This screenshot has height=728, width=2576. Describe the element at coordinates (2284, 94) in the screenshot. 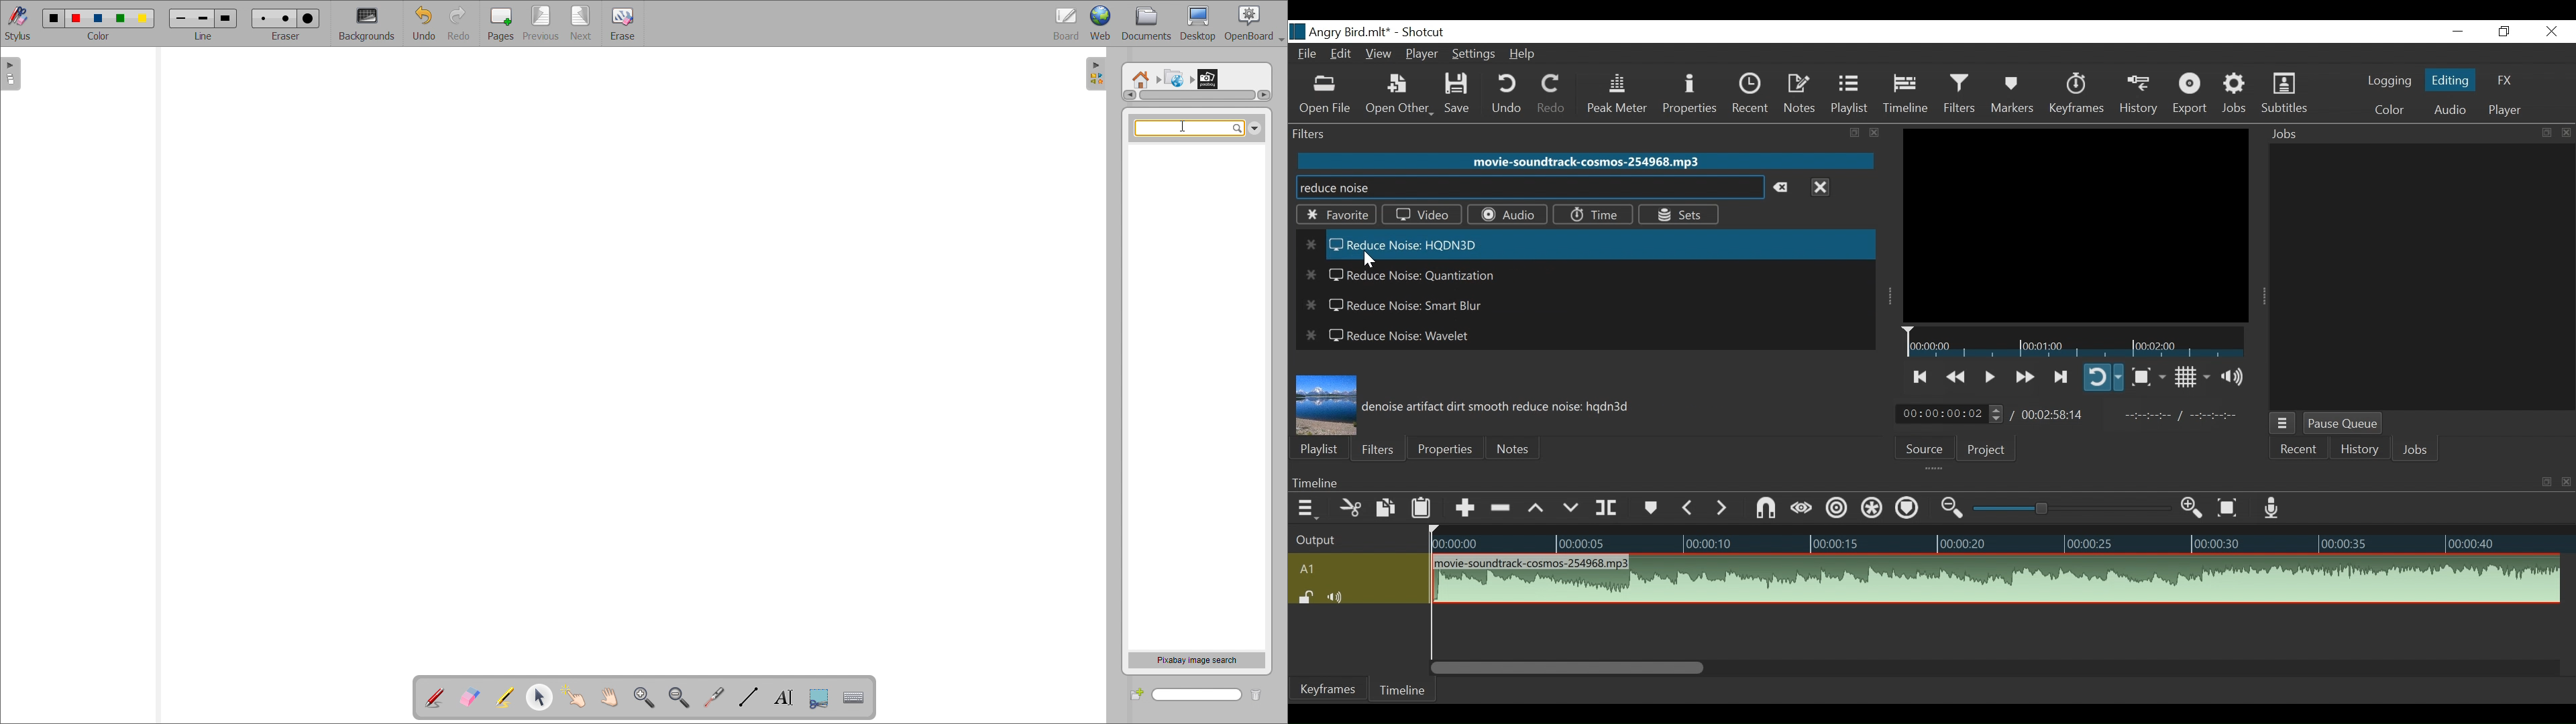

I see `Subtitles` at that location.